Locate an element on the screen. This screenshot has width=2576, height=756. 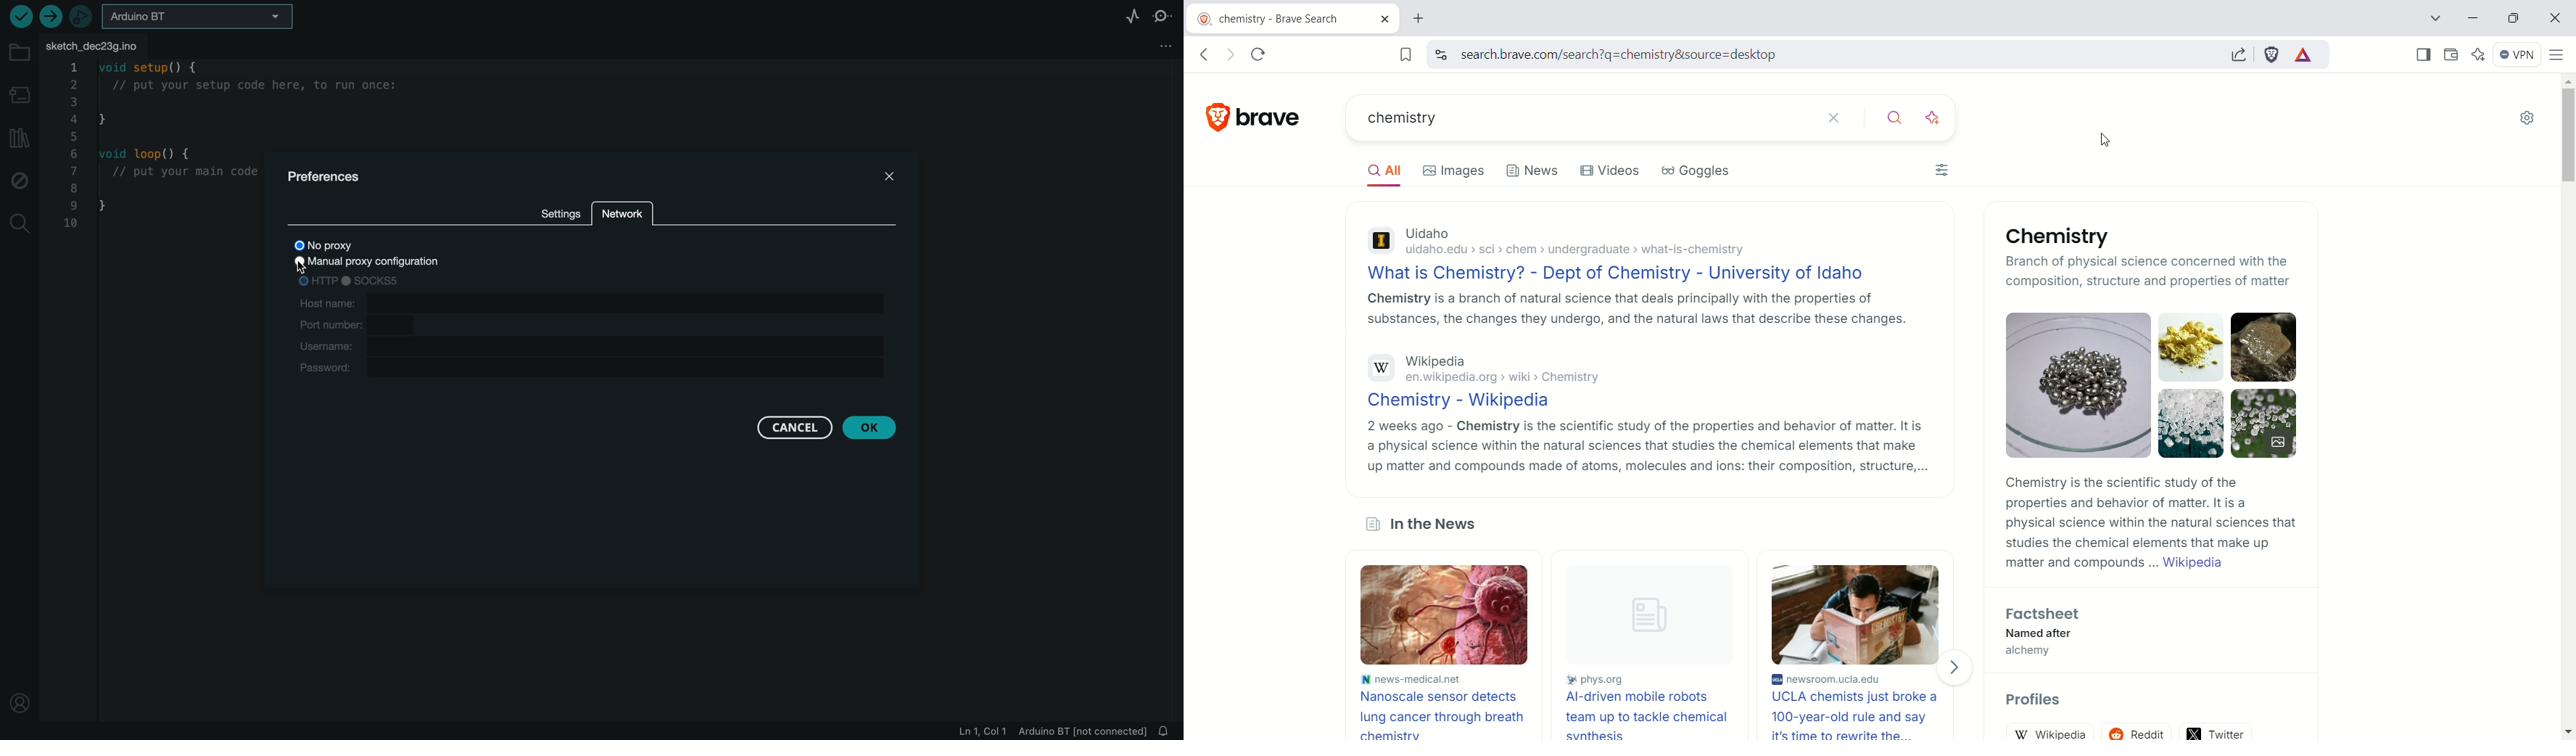
Chemistry is the scientific study of the properties and behavior of matter. It is a physical science within the natural sciences that studies the chemical elements that make up matter and compounds … Wikipedia is located at coordinates (2150, 523).